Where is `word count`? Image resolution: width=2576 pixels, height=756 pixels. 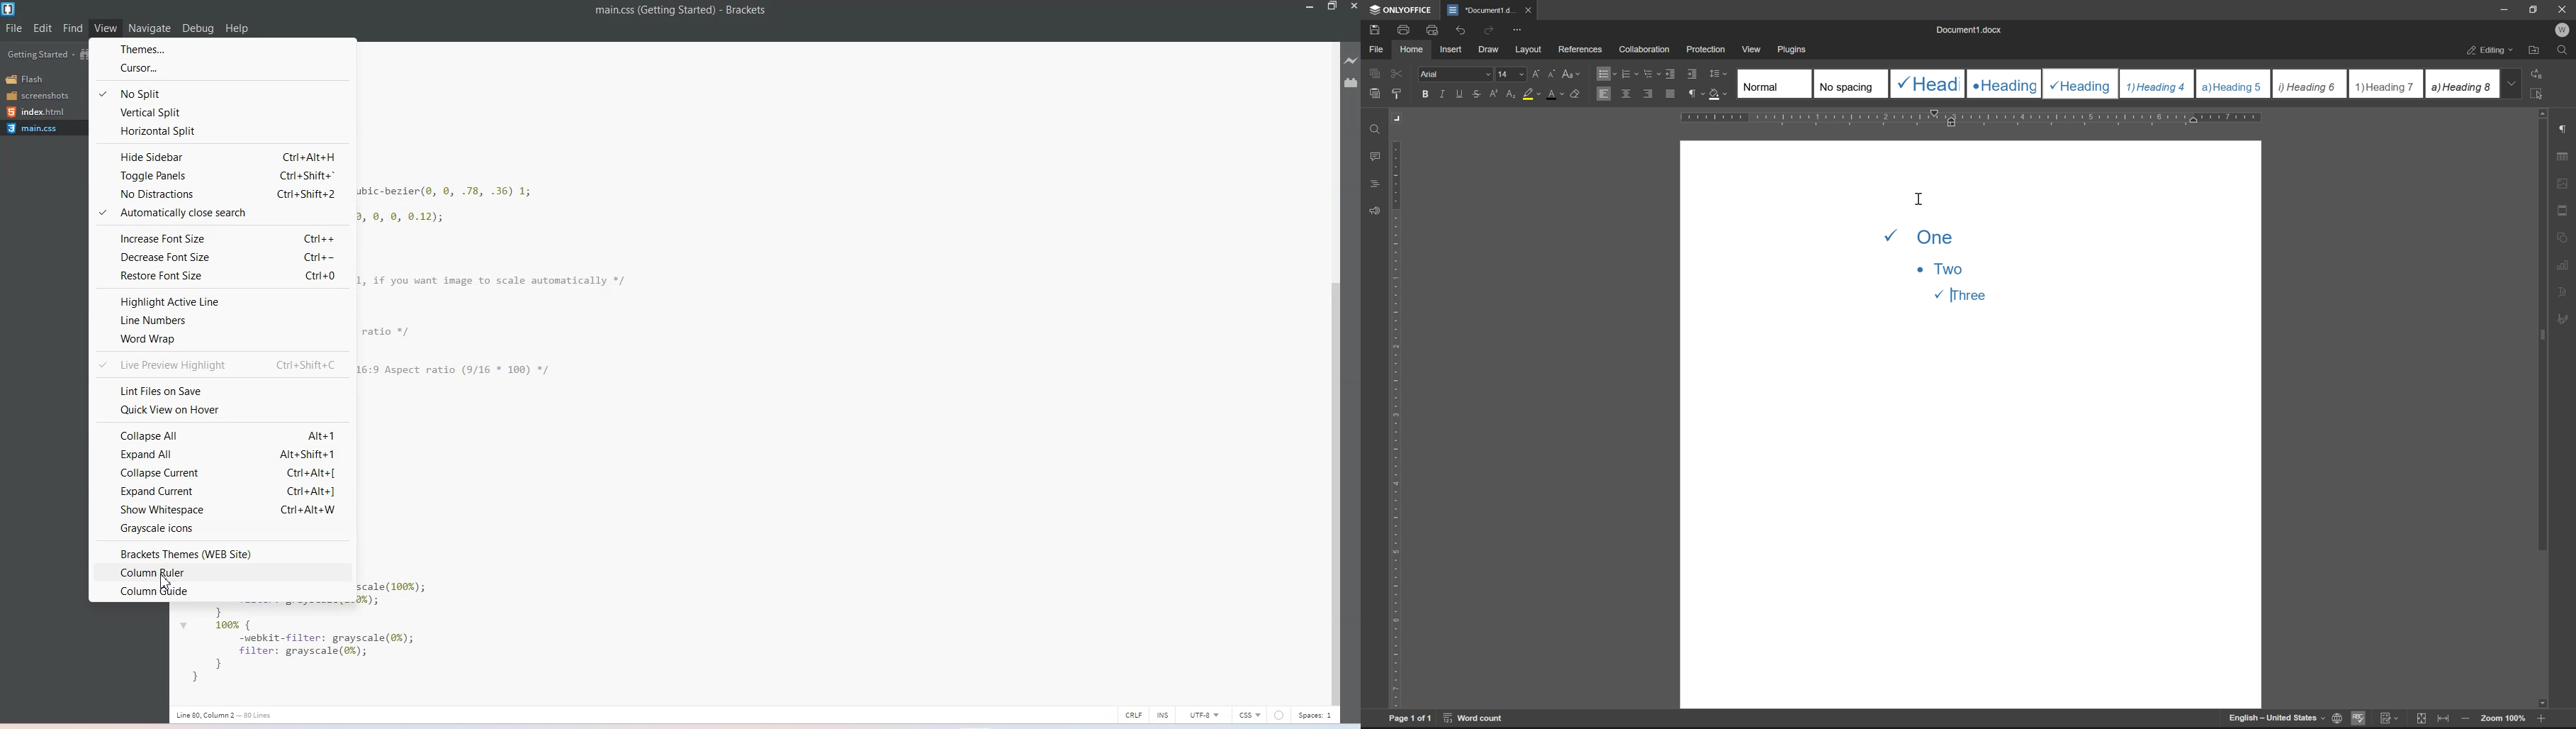 word count is located at coordinates (1475, 718).